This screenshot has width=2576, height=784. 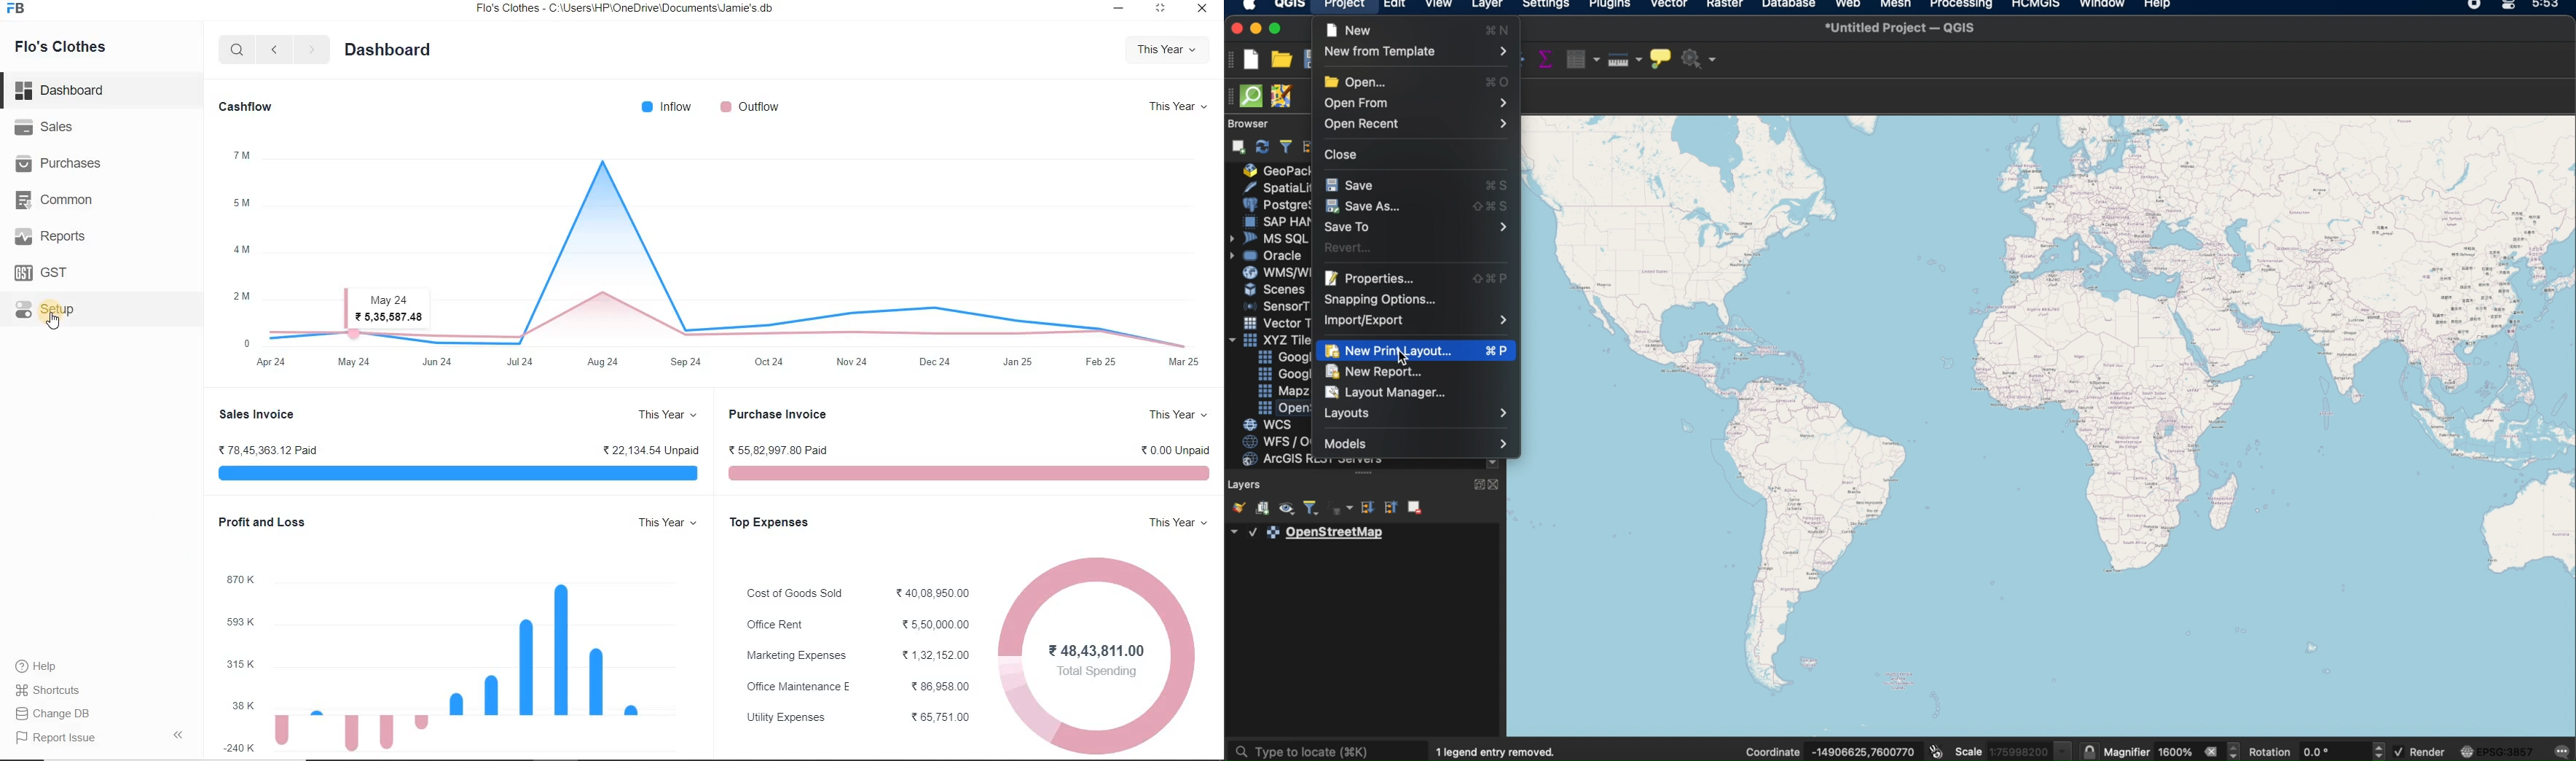 I want to click on bar graph, so click(x=464, y=666).